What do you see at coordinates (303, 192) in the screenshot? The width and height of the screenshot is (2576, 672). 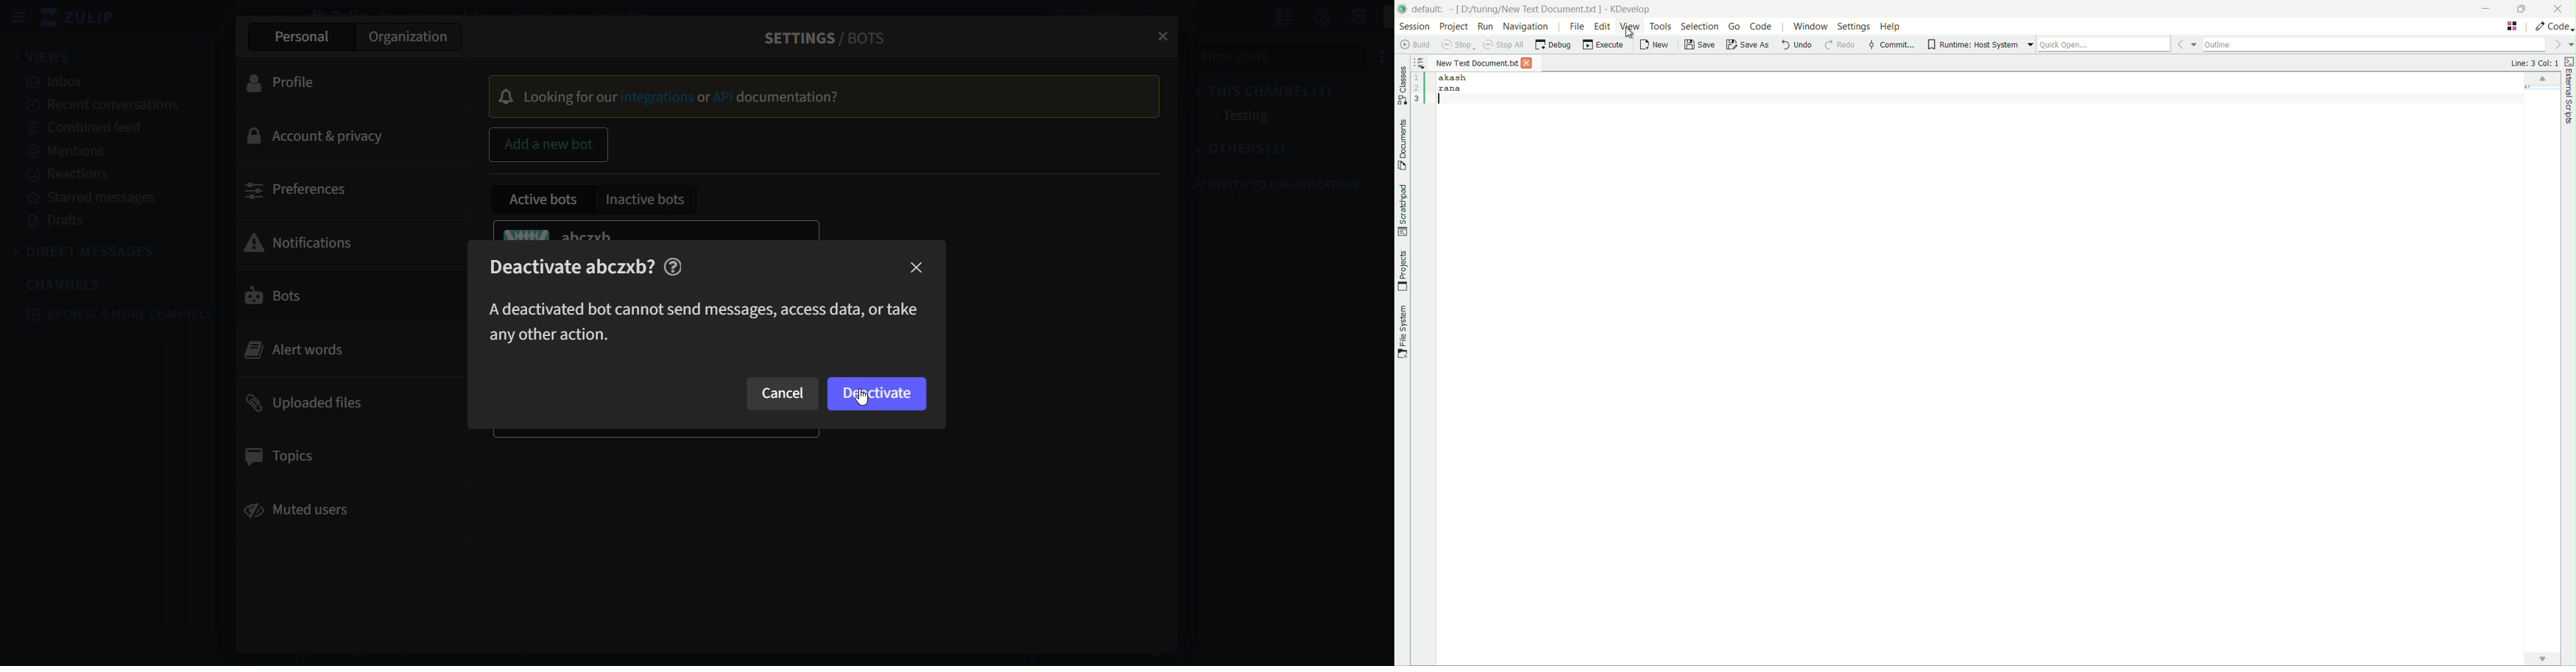 I see `preferences` at bounding box center [303, 192].